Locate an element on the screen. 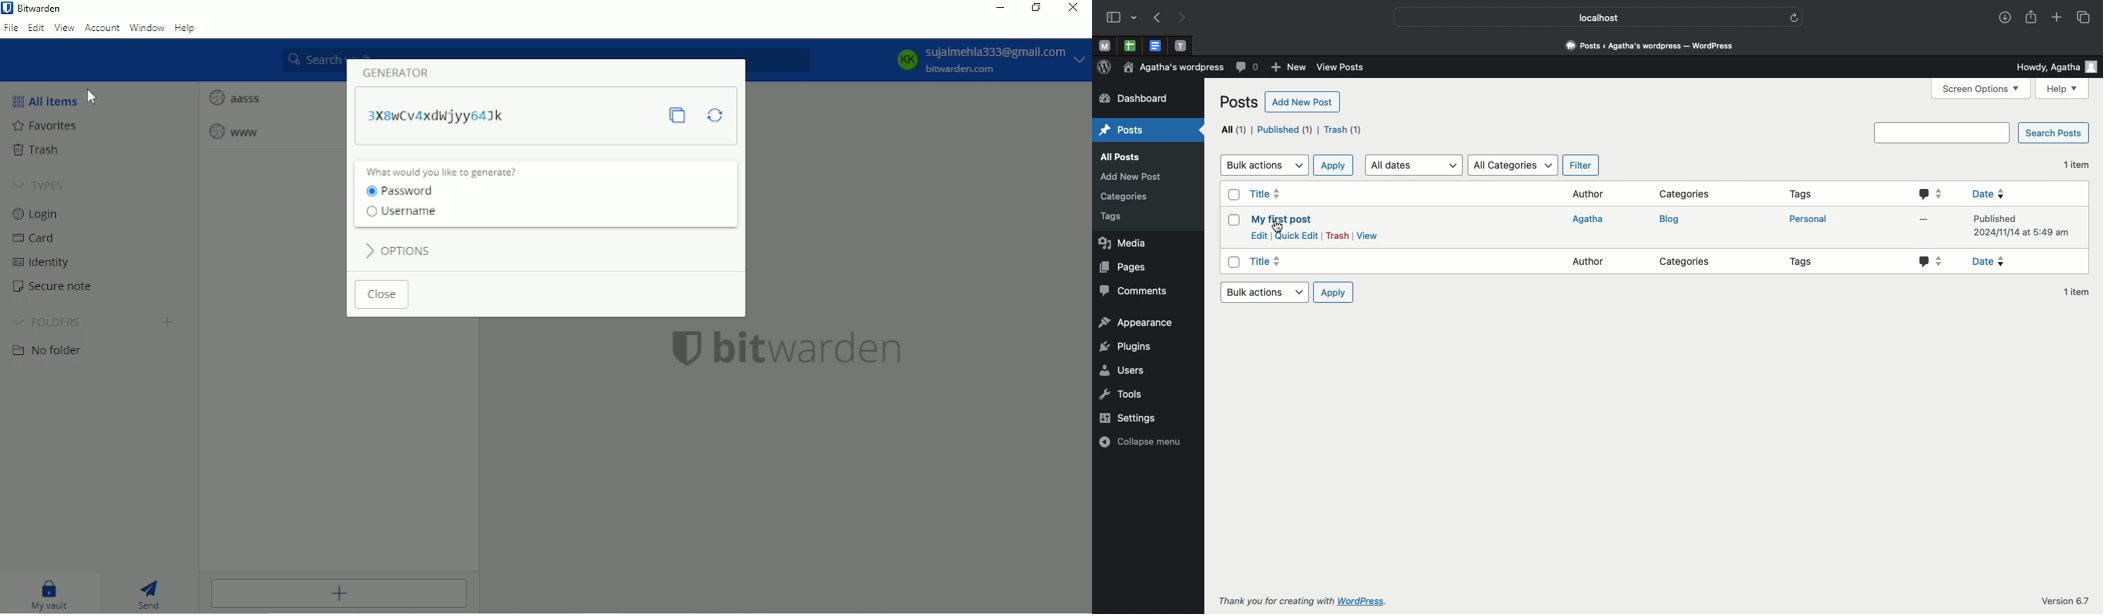 This screenshot has height=616, width=2128. Card is located at coordinates (36, 236).